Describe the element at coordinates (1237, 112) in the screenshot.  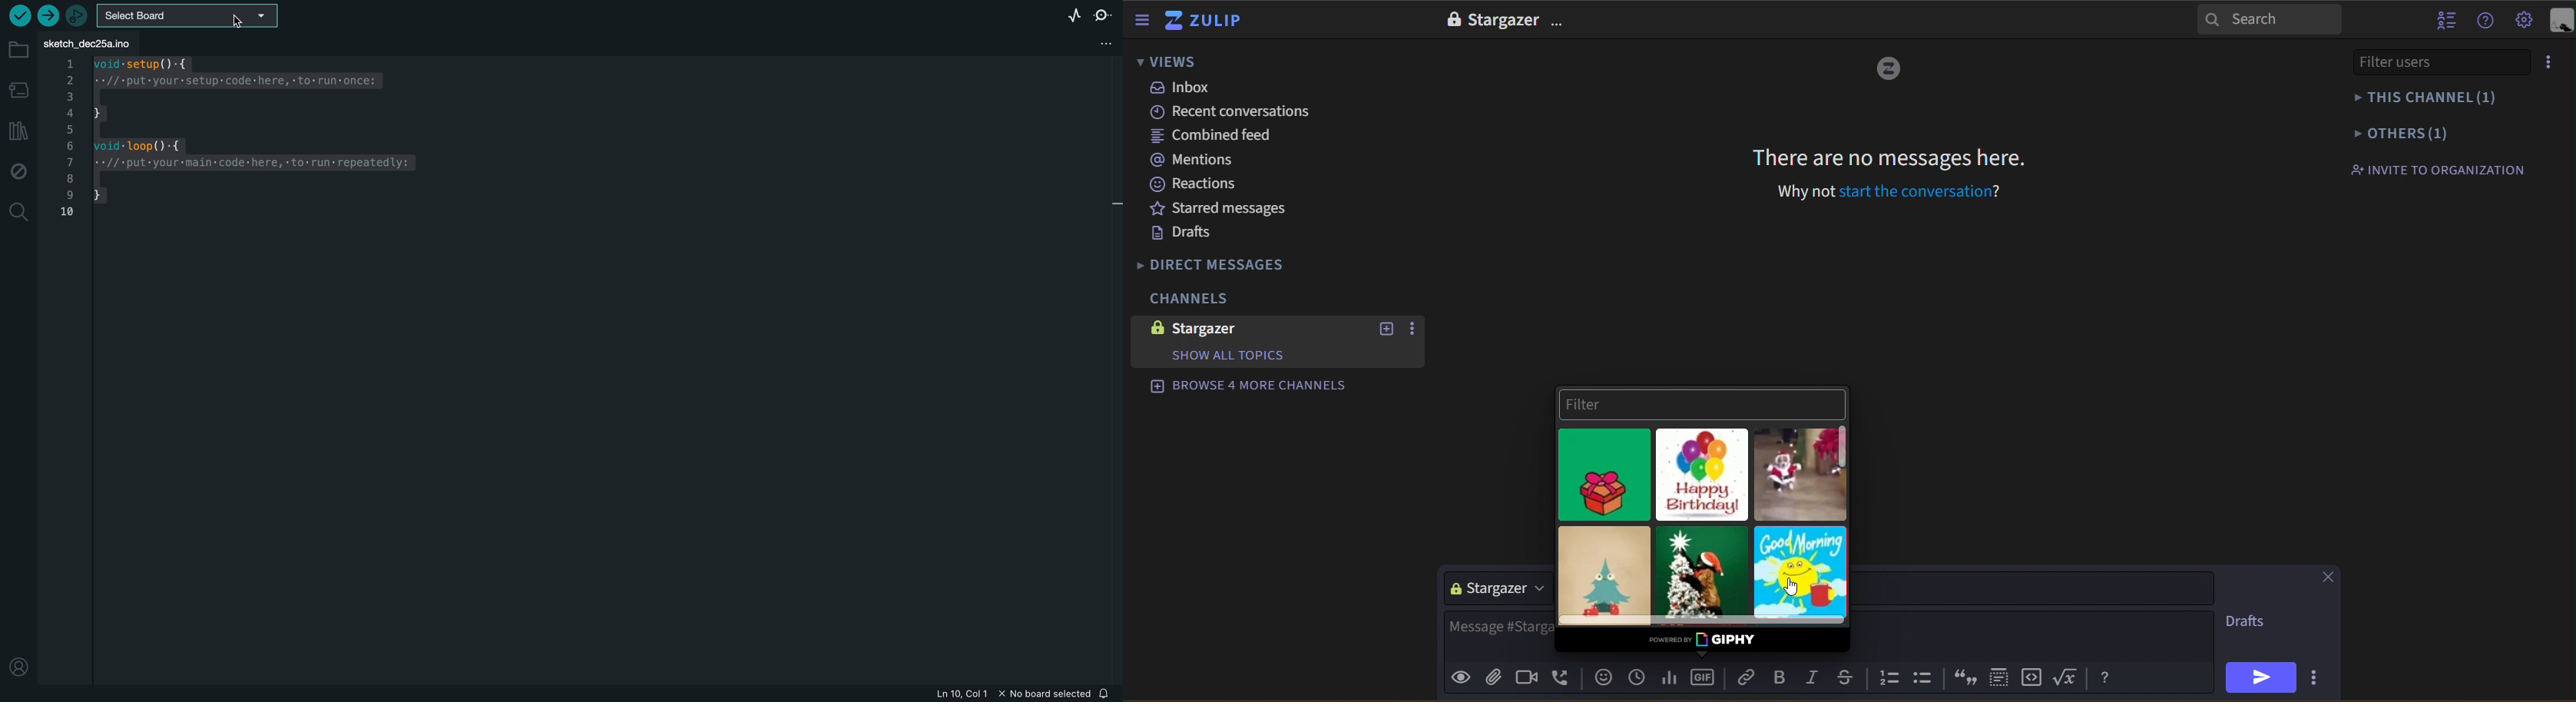
I see `recent conversations` at that location.